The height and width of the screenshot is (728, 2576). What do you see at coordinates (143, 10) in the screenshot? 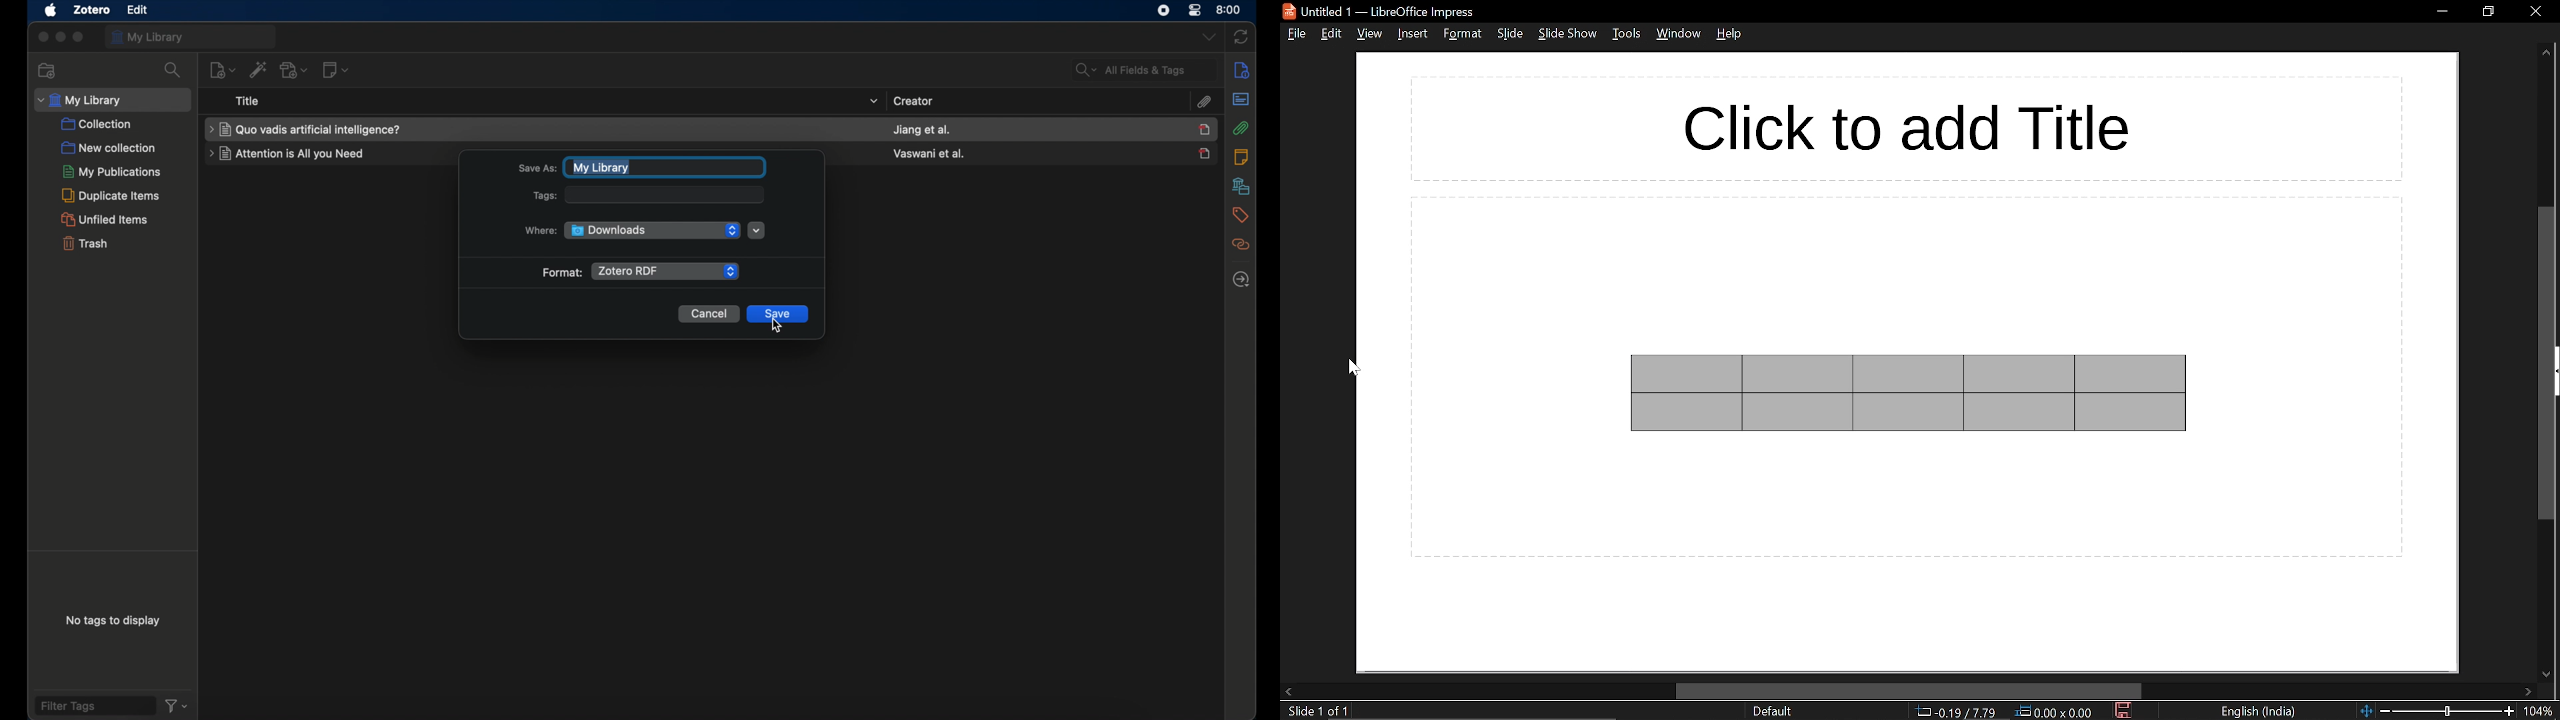
I see `edit` at bounding box center [143, 10].